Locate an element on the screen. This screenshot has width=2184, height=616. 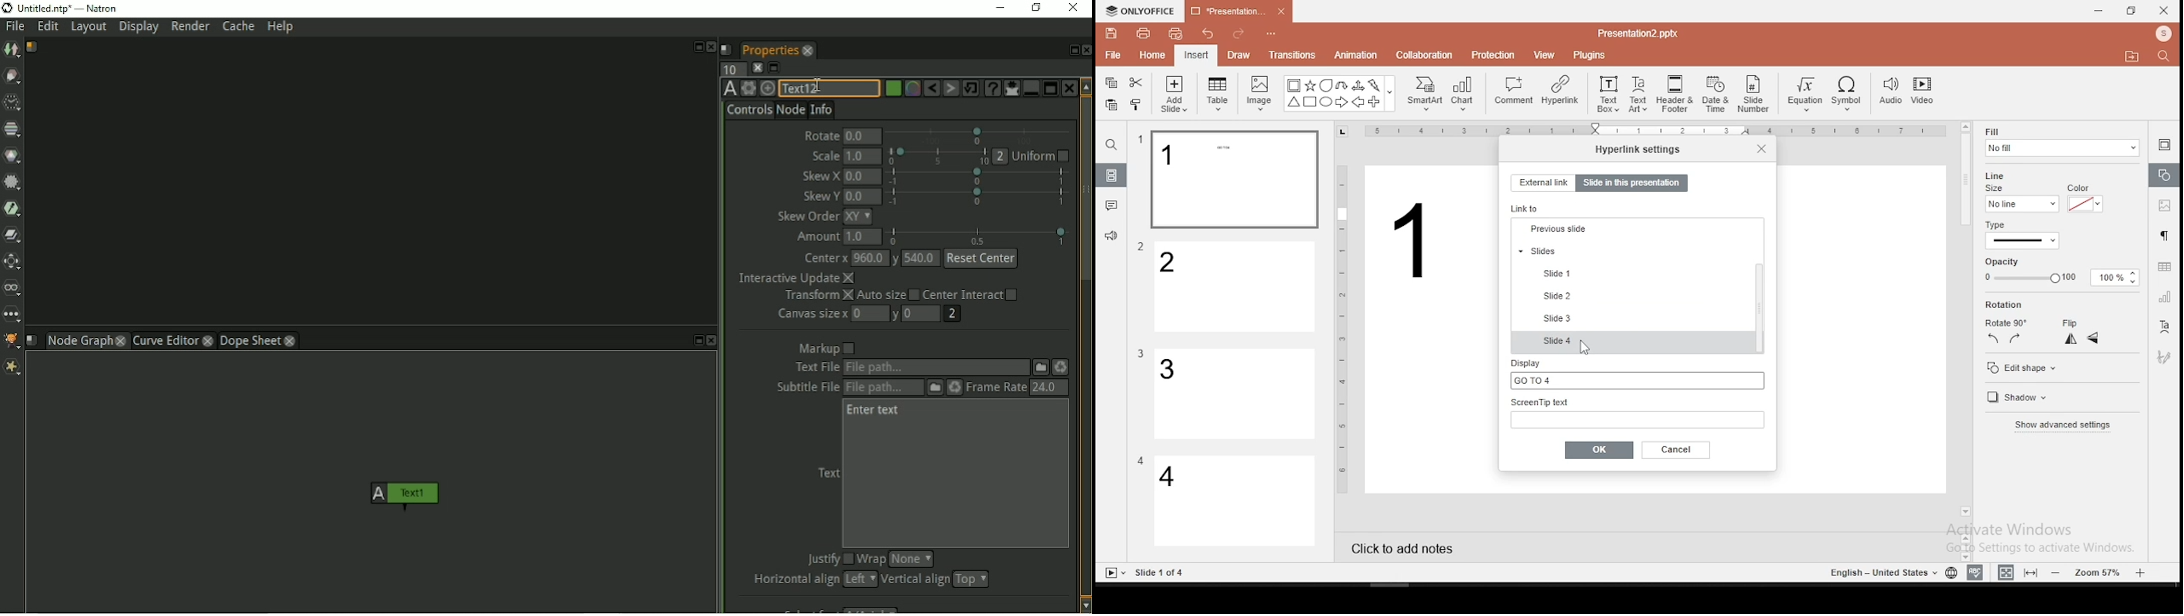
shape settings is located at coordinates (2166, 176).